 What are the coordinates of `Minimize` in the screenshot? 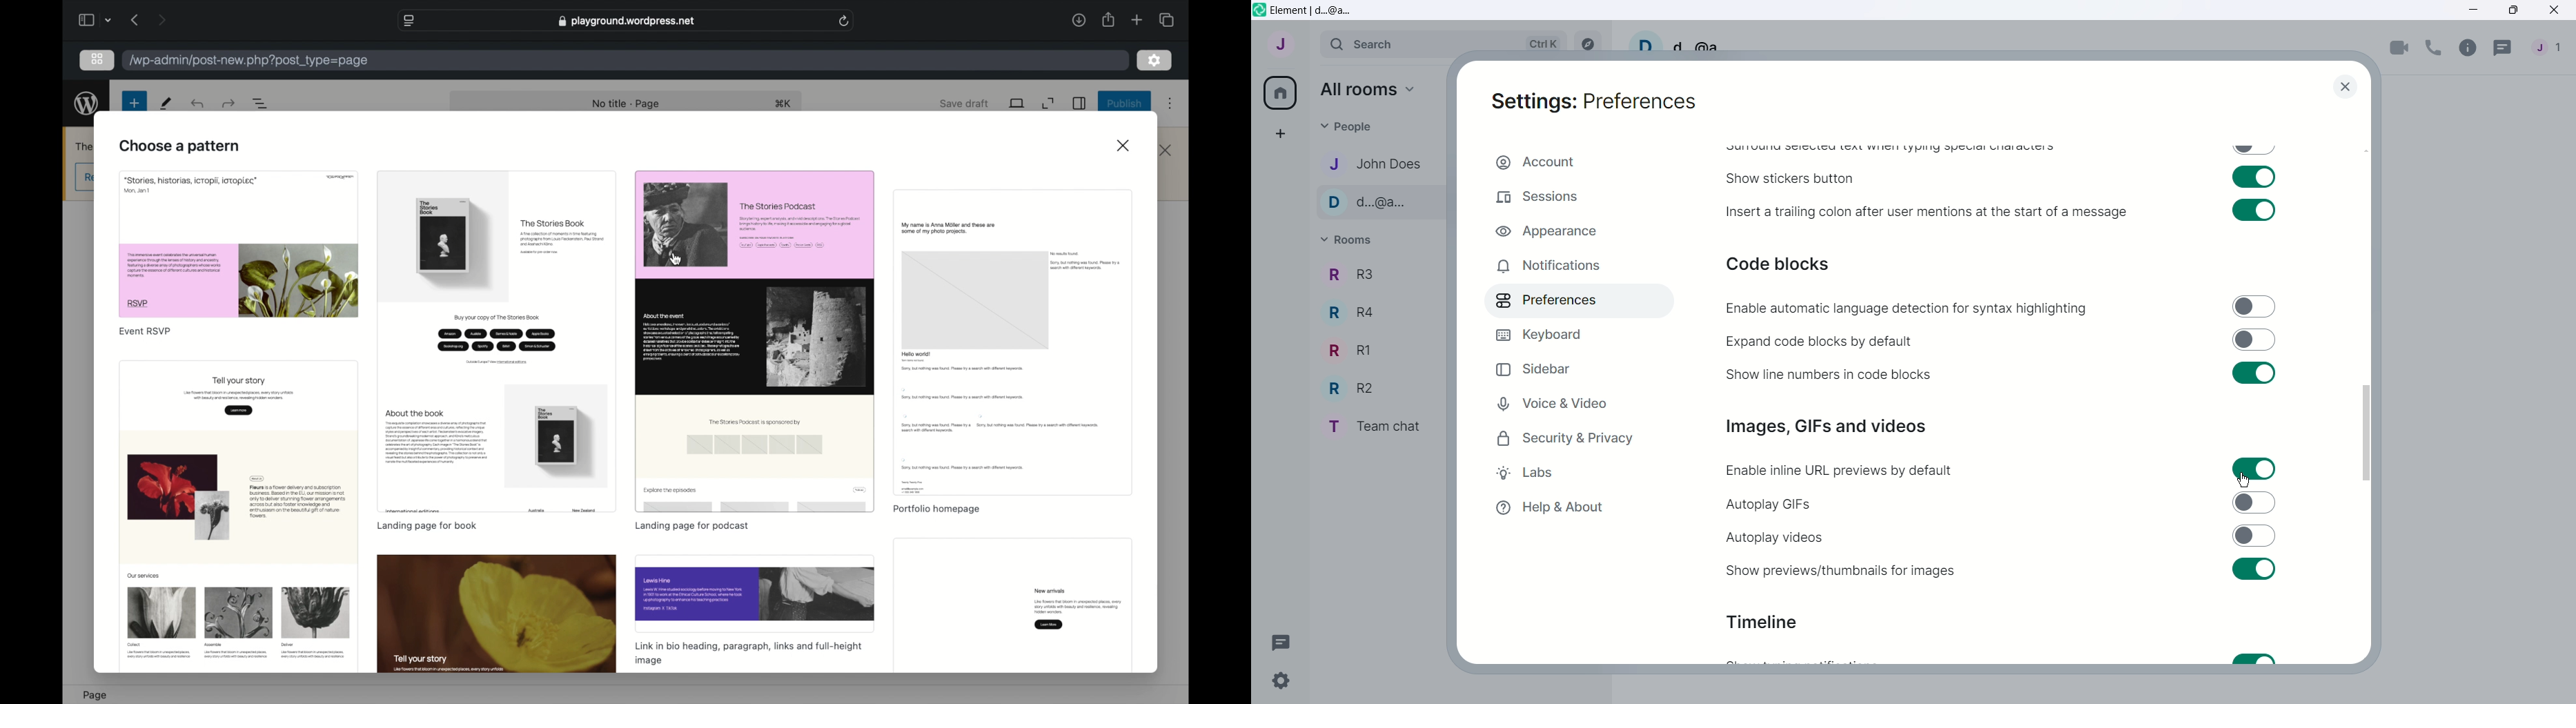 It's located at (2475, 9).